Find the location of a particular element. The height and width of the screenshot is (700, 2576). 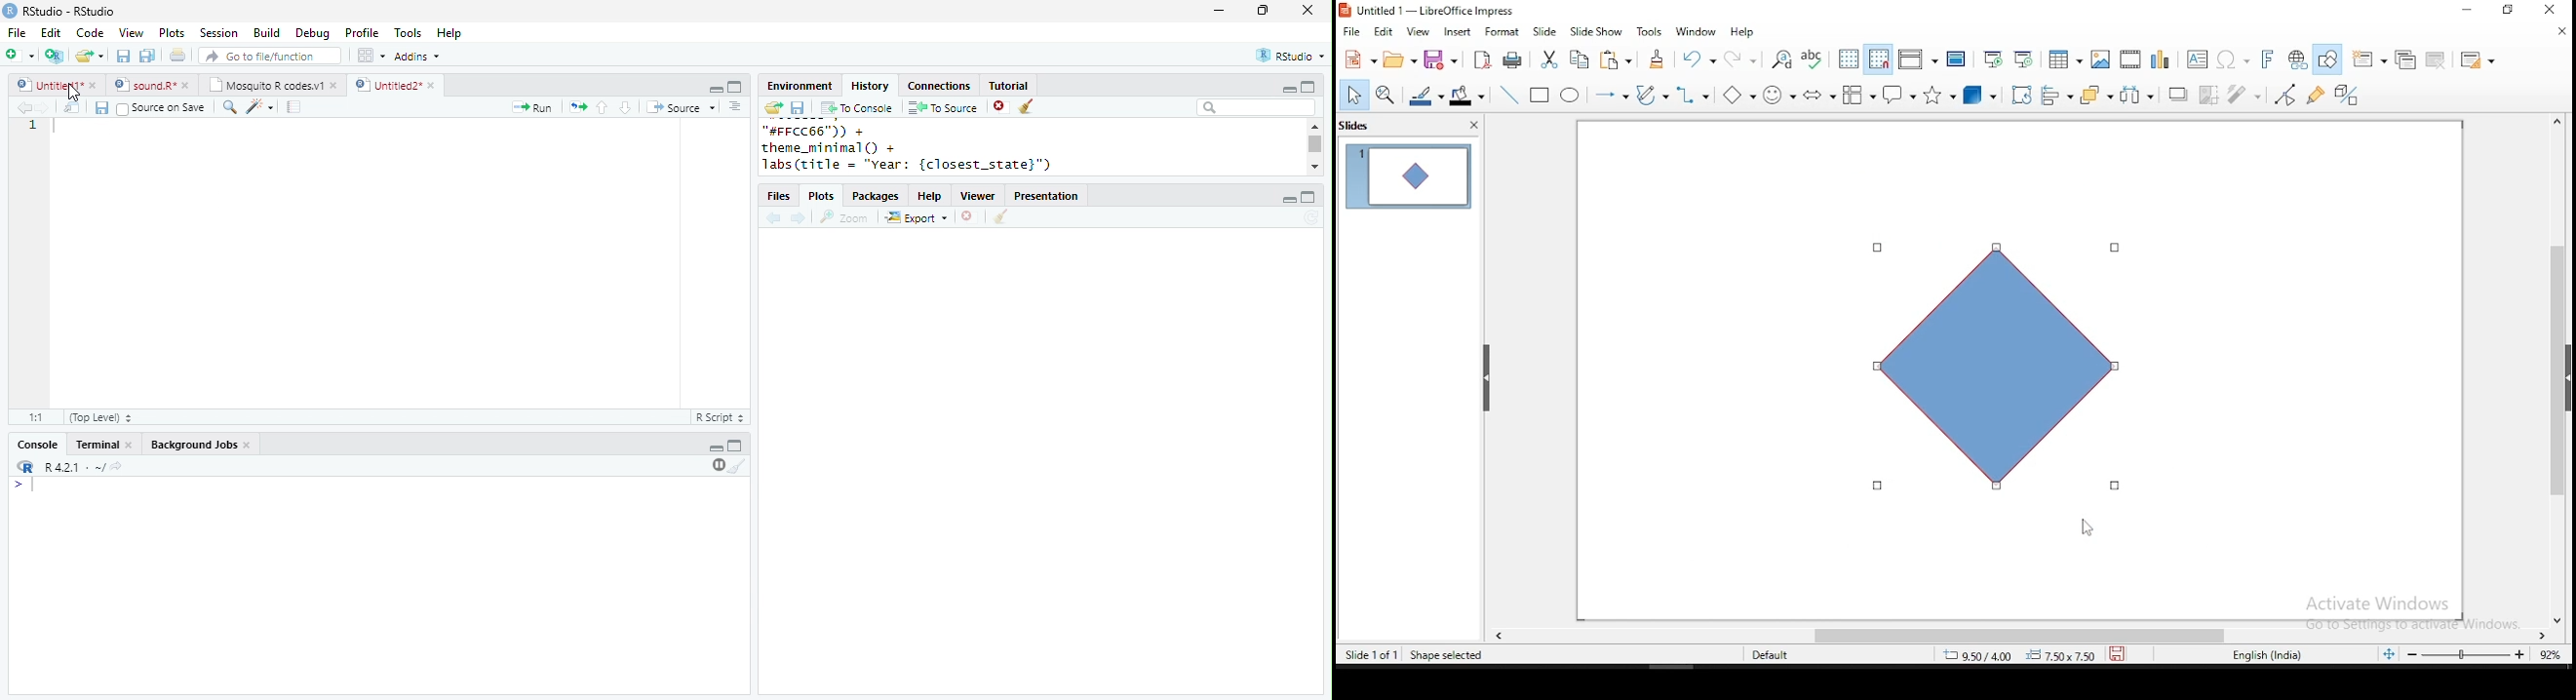

Source is located at coordinates (683, 107).